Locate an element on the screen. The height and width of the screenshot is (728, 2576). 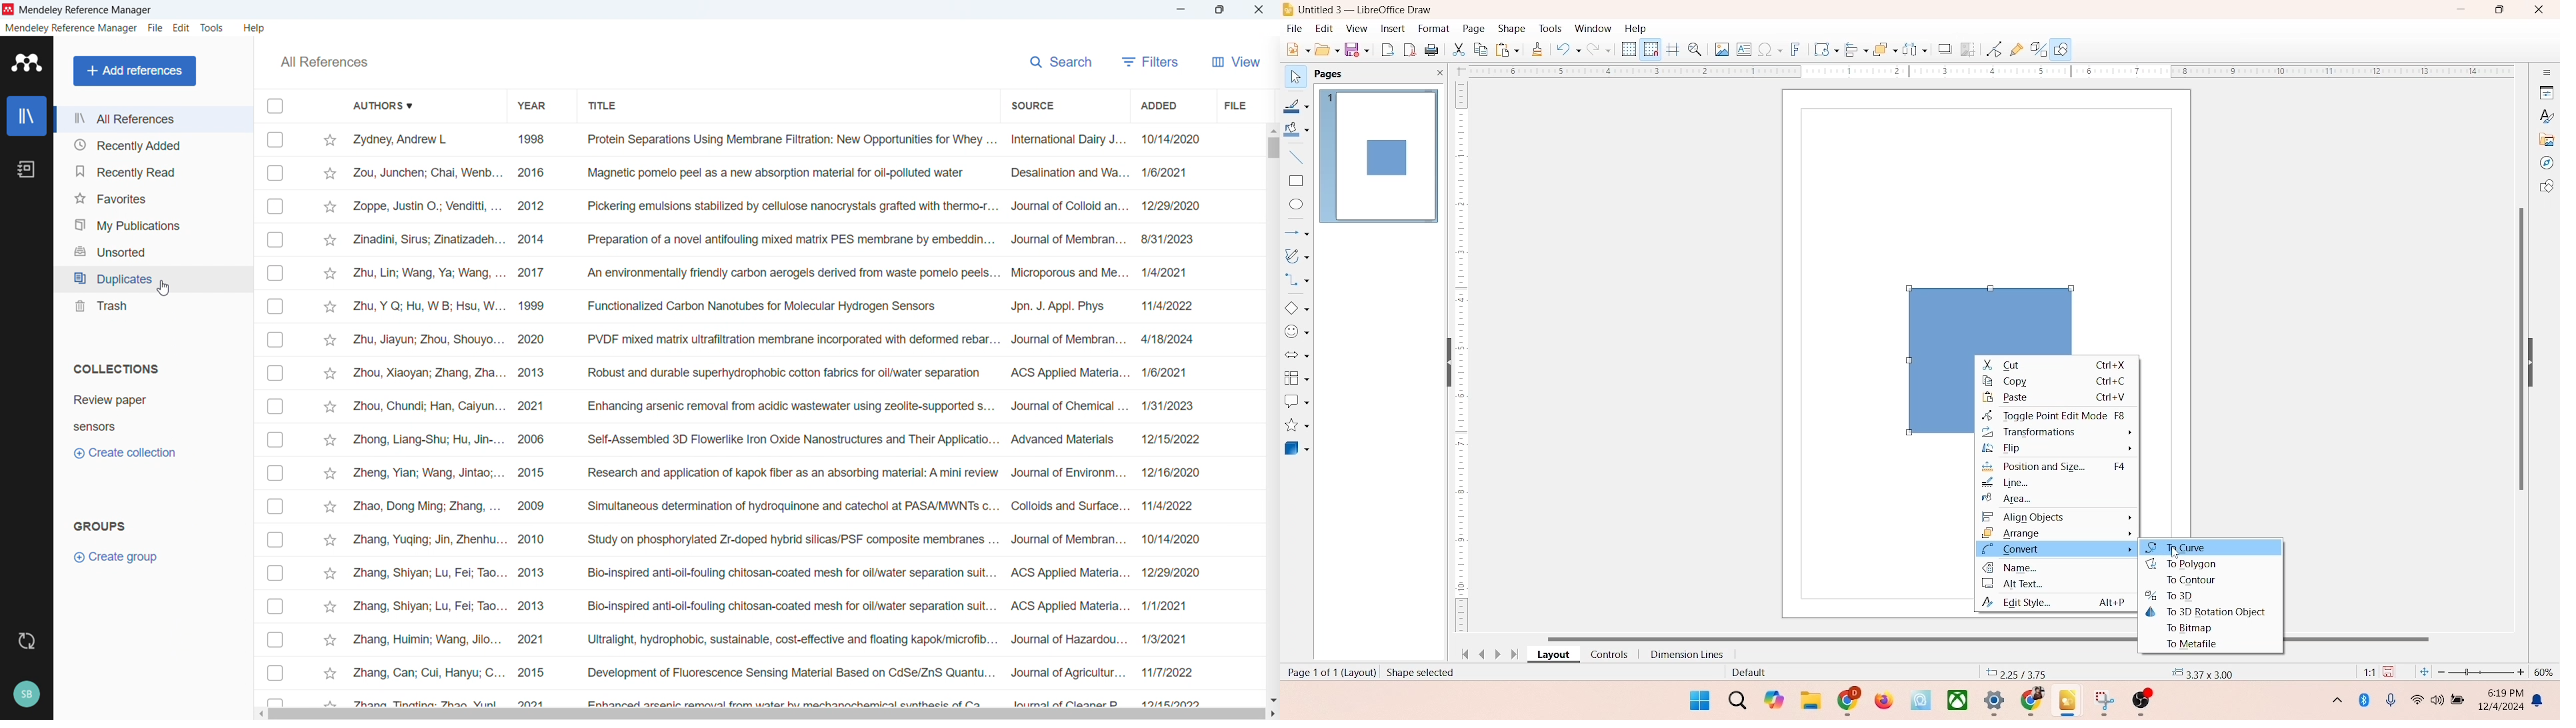
print is located at coordinates (1434, 51).